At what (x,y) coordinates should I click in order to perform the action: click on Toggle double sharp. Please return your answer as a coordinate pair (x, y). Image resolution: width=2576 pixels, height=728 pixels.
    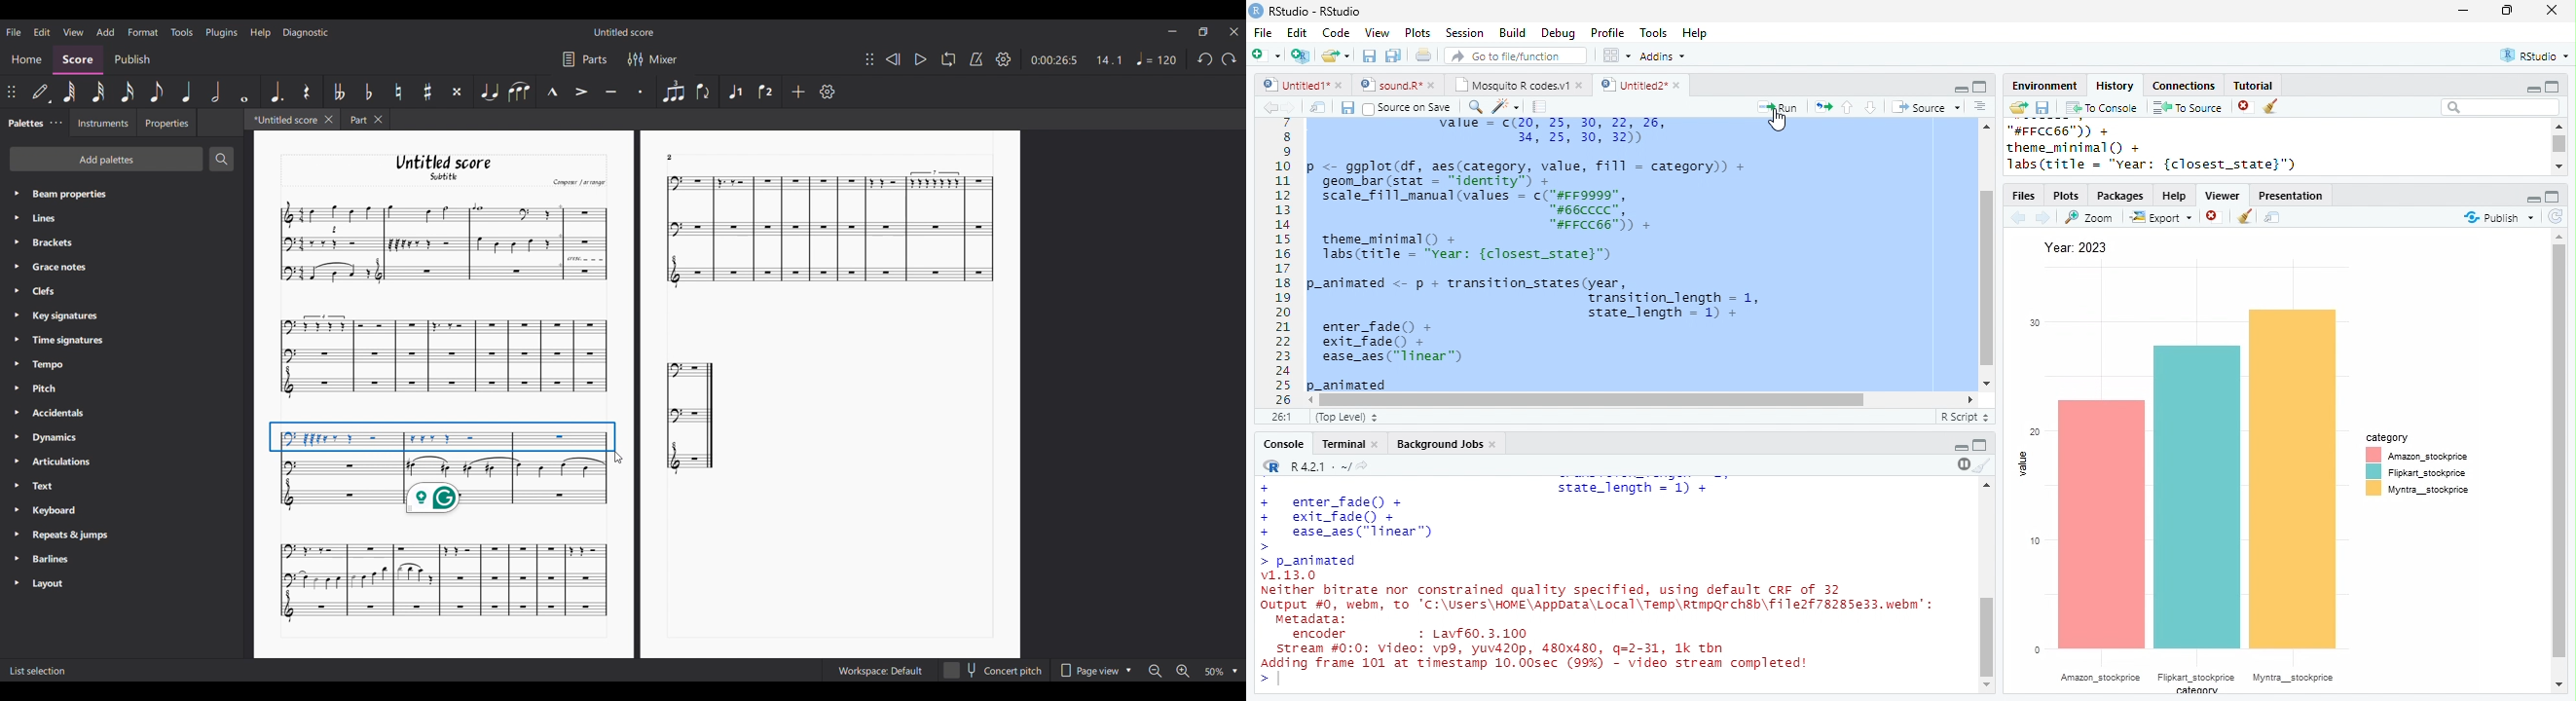
    Looking at the image, I should click on (457, 92).